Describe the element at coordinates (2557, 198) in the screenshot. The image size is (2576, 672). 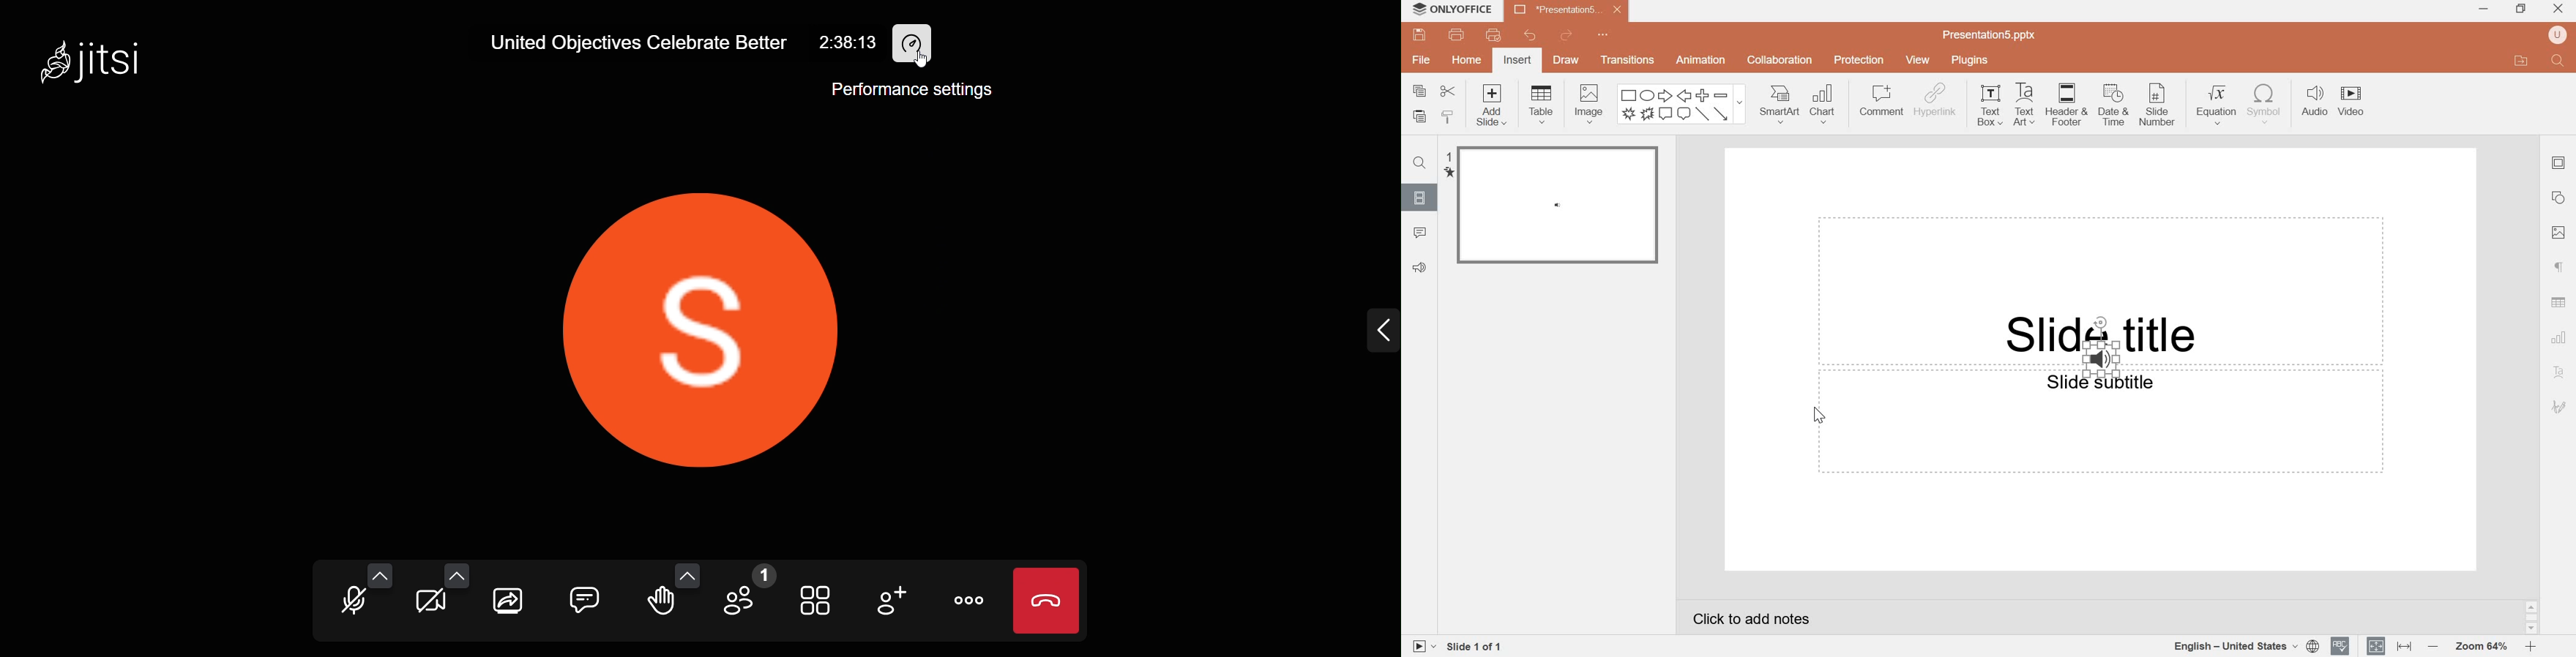
I see `shape settings` at that location.